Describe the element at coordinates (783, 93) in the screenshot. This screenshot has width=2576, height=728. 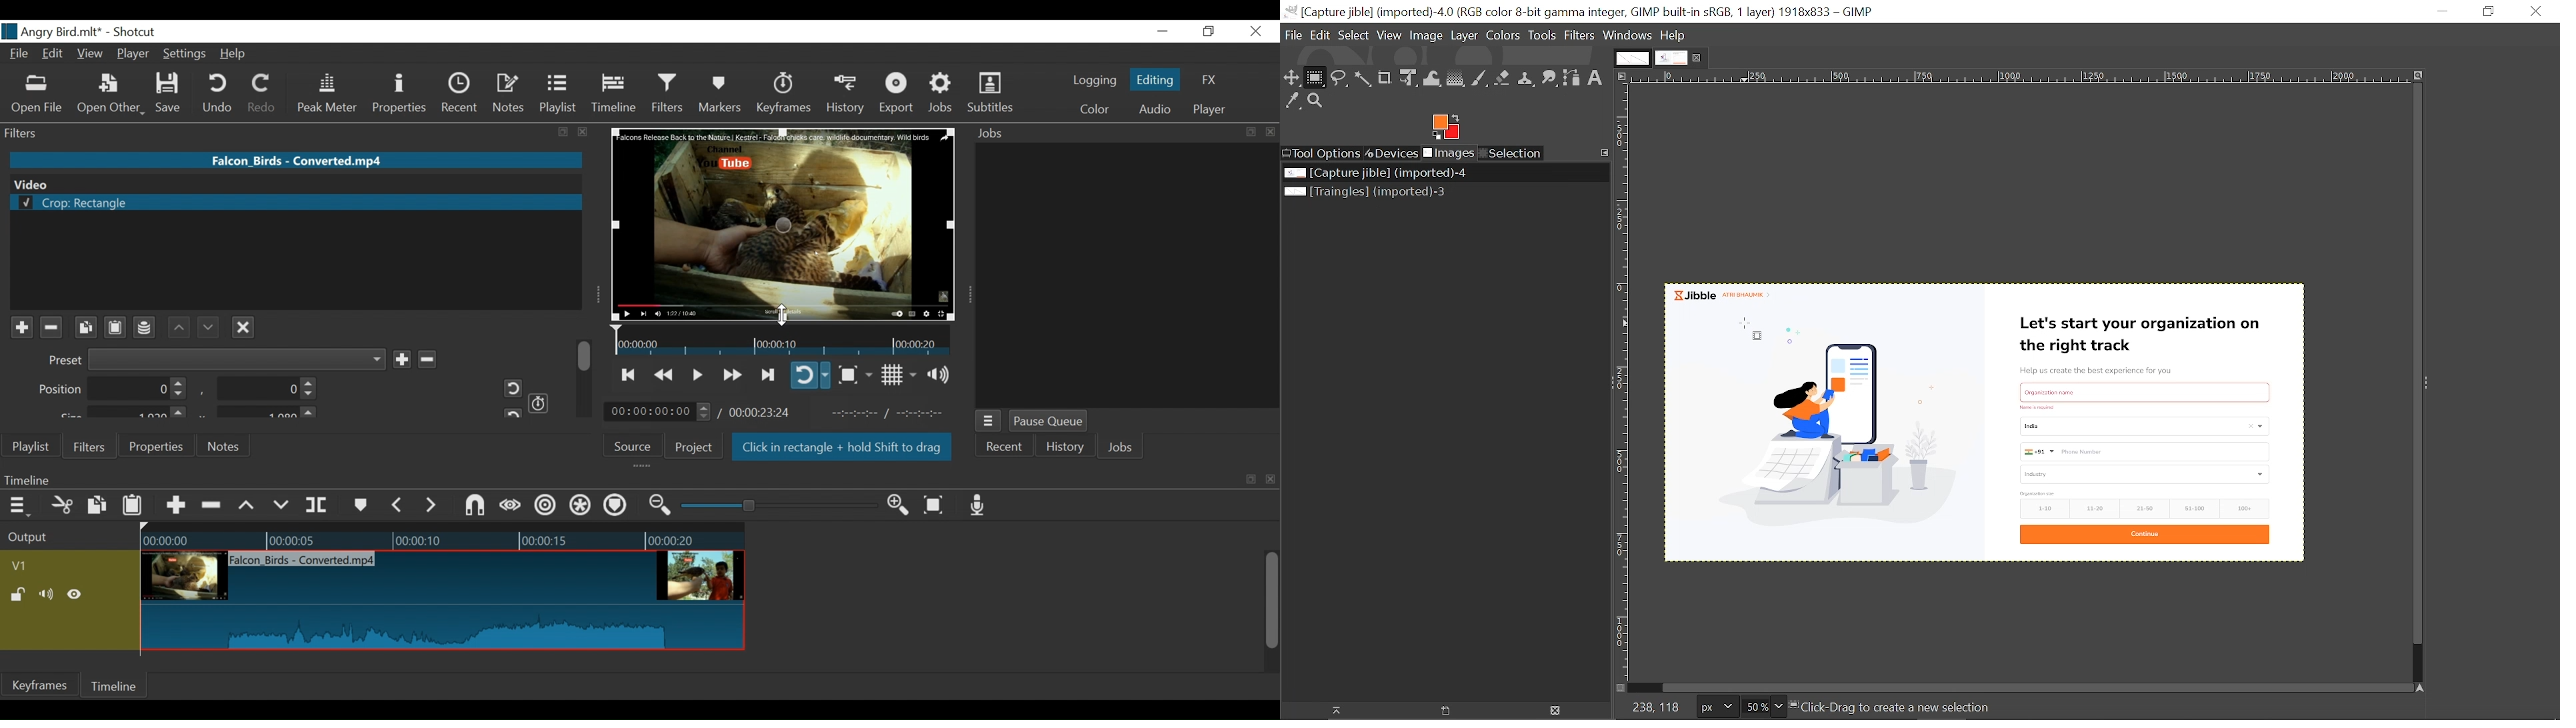
I see `Keyframes` at that location.